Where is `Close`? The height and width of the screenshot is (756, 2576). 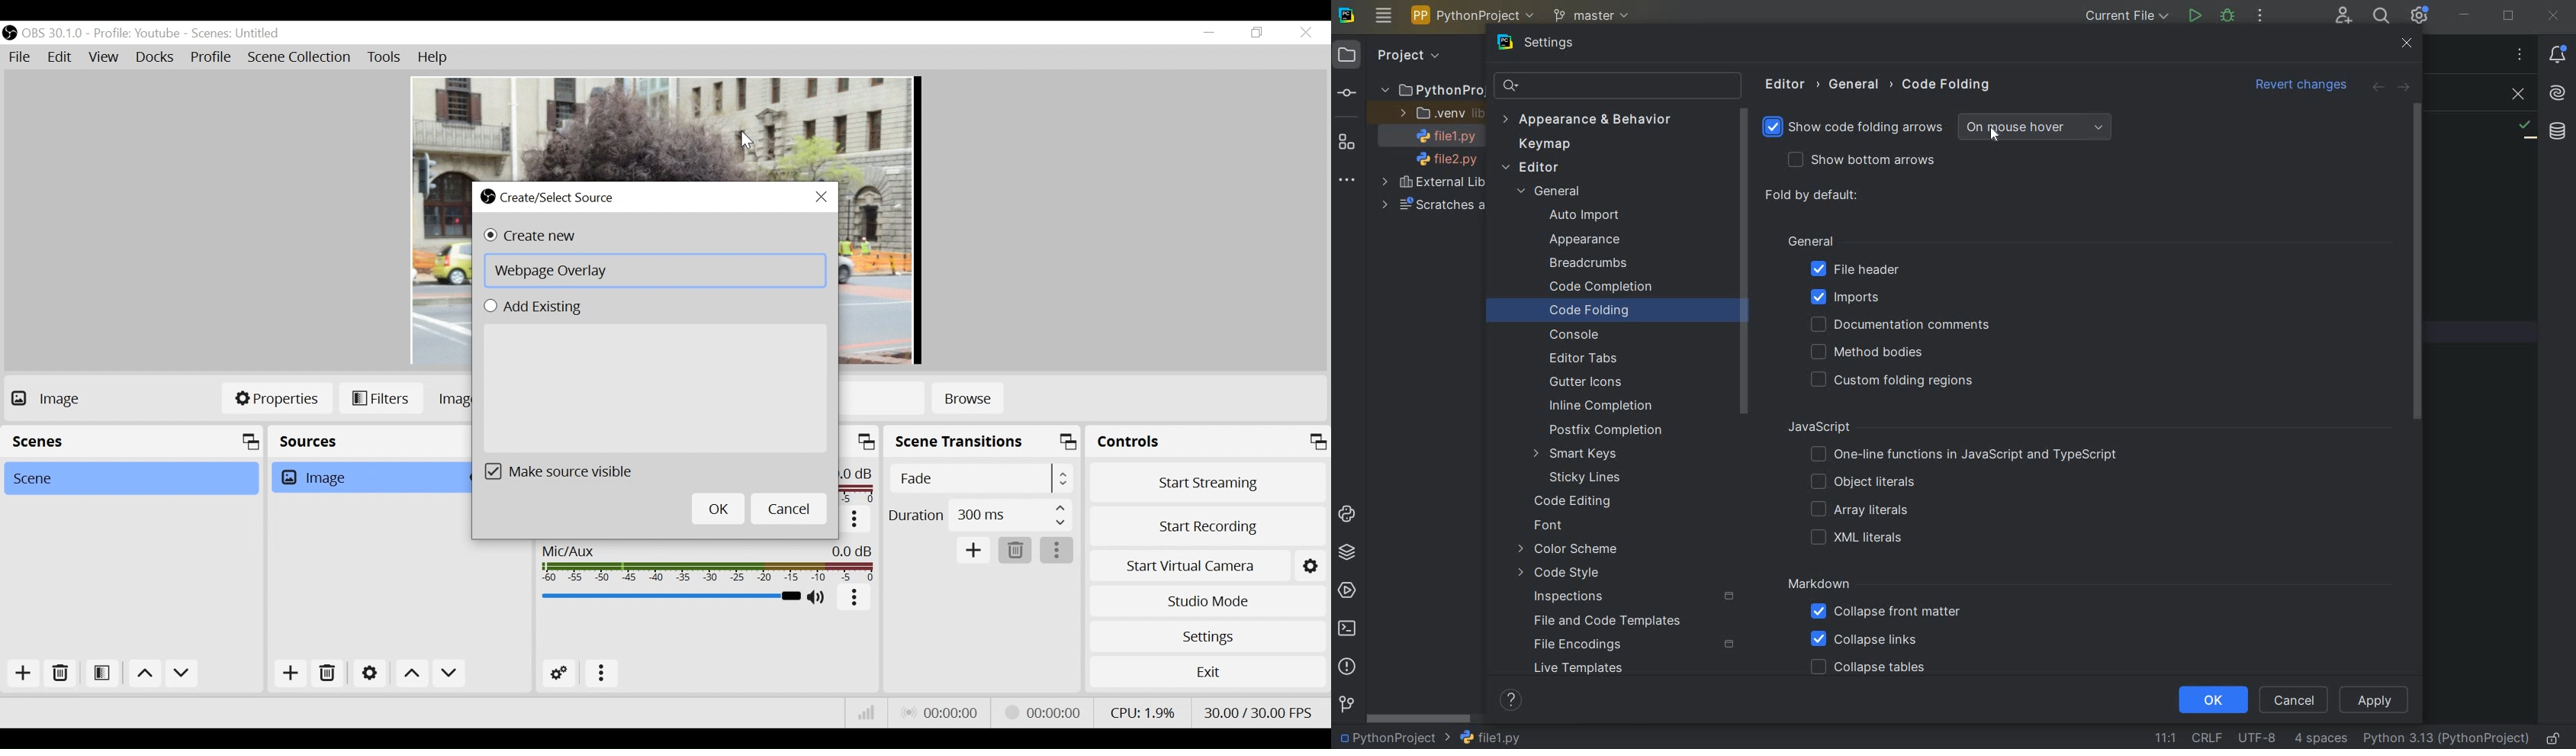
Close is located at coordinates (1306, 33).